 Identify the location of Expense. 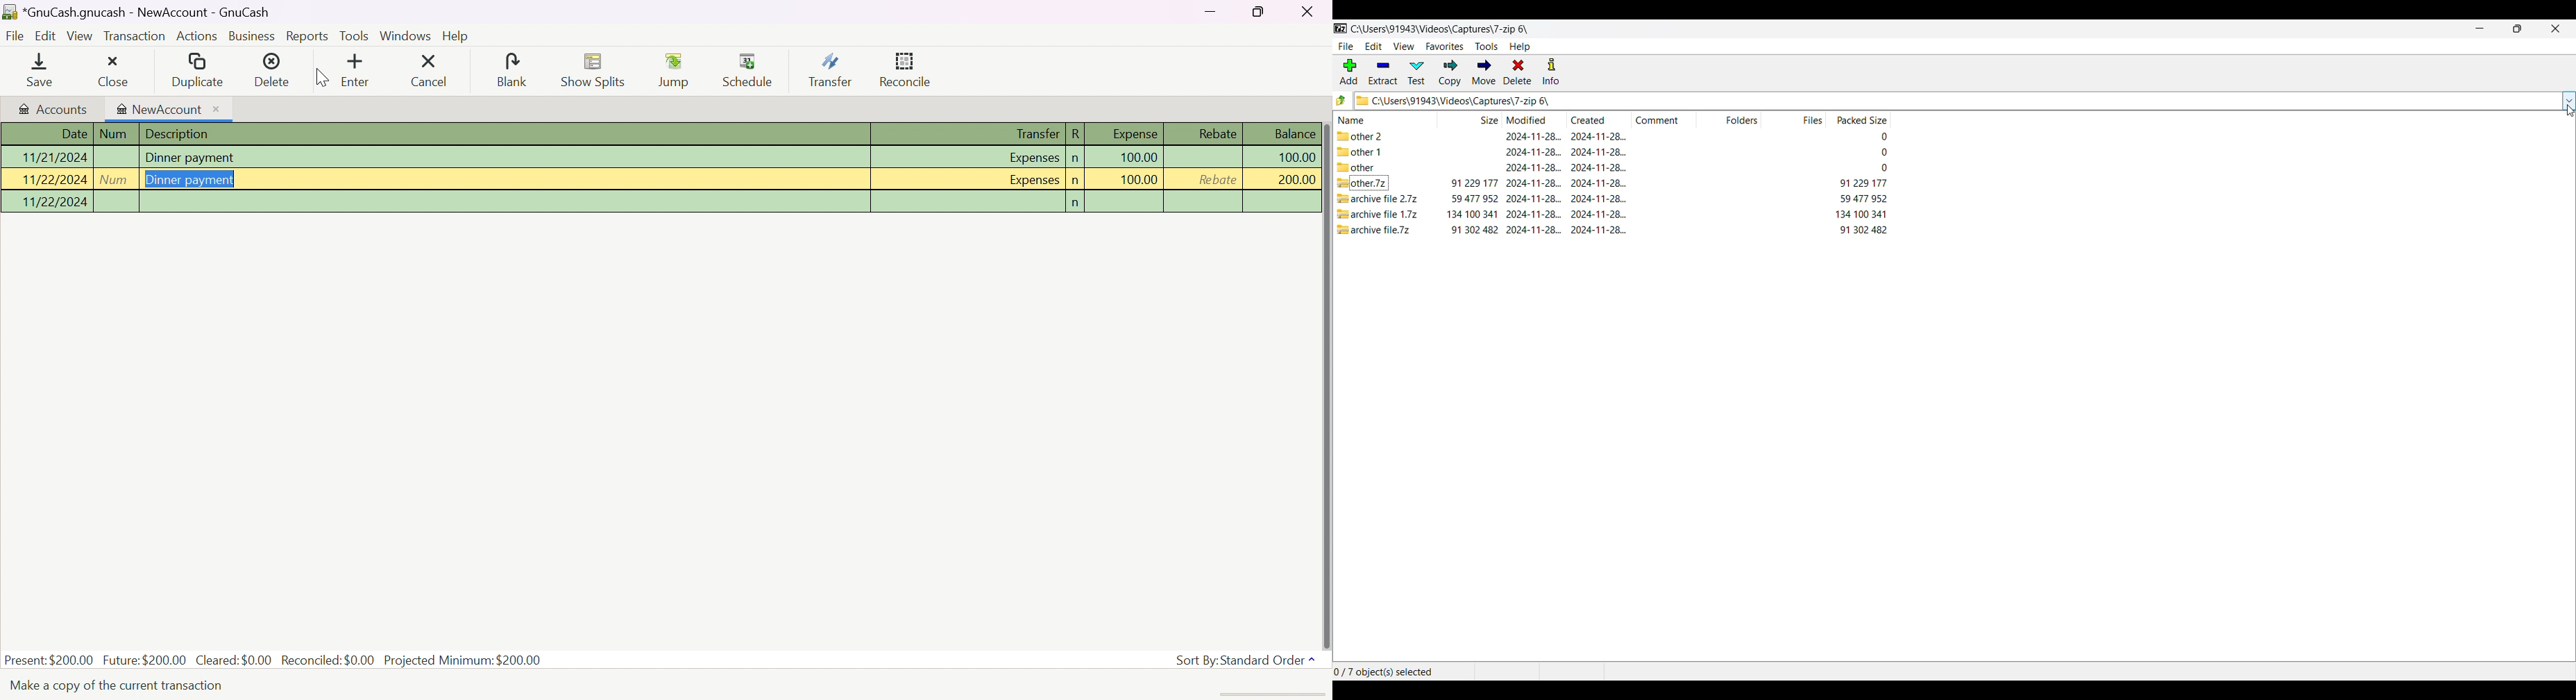
(1134, 133).